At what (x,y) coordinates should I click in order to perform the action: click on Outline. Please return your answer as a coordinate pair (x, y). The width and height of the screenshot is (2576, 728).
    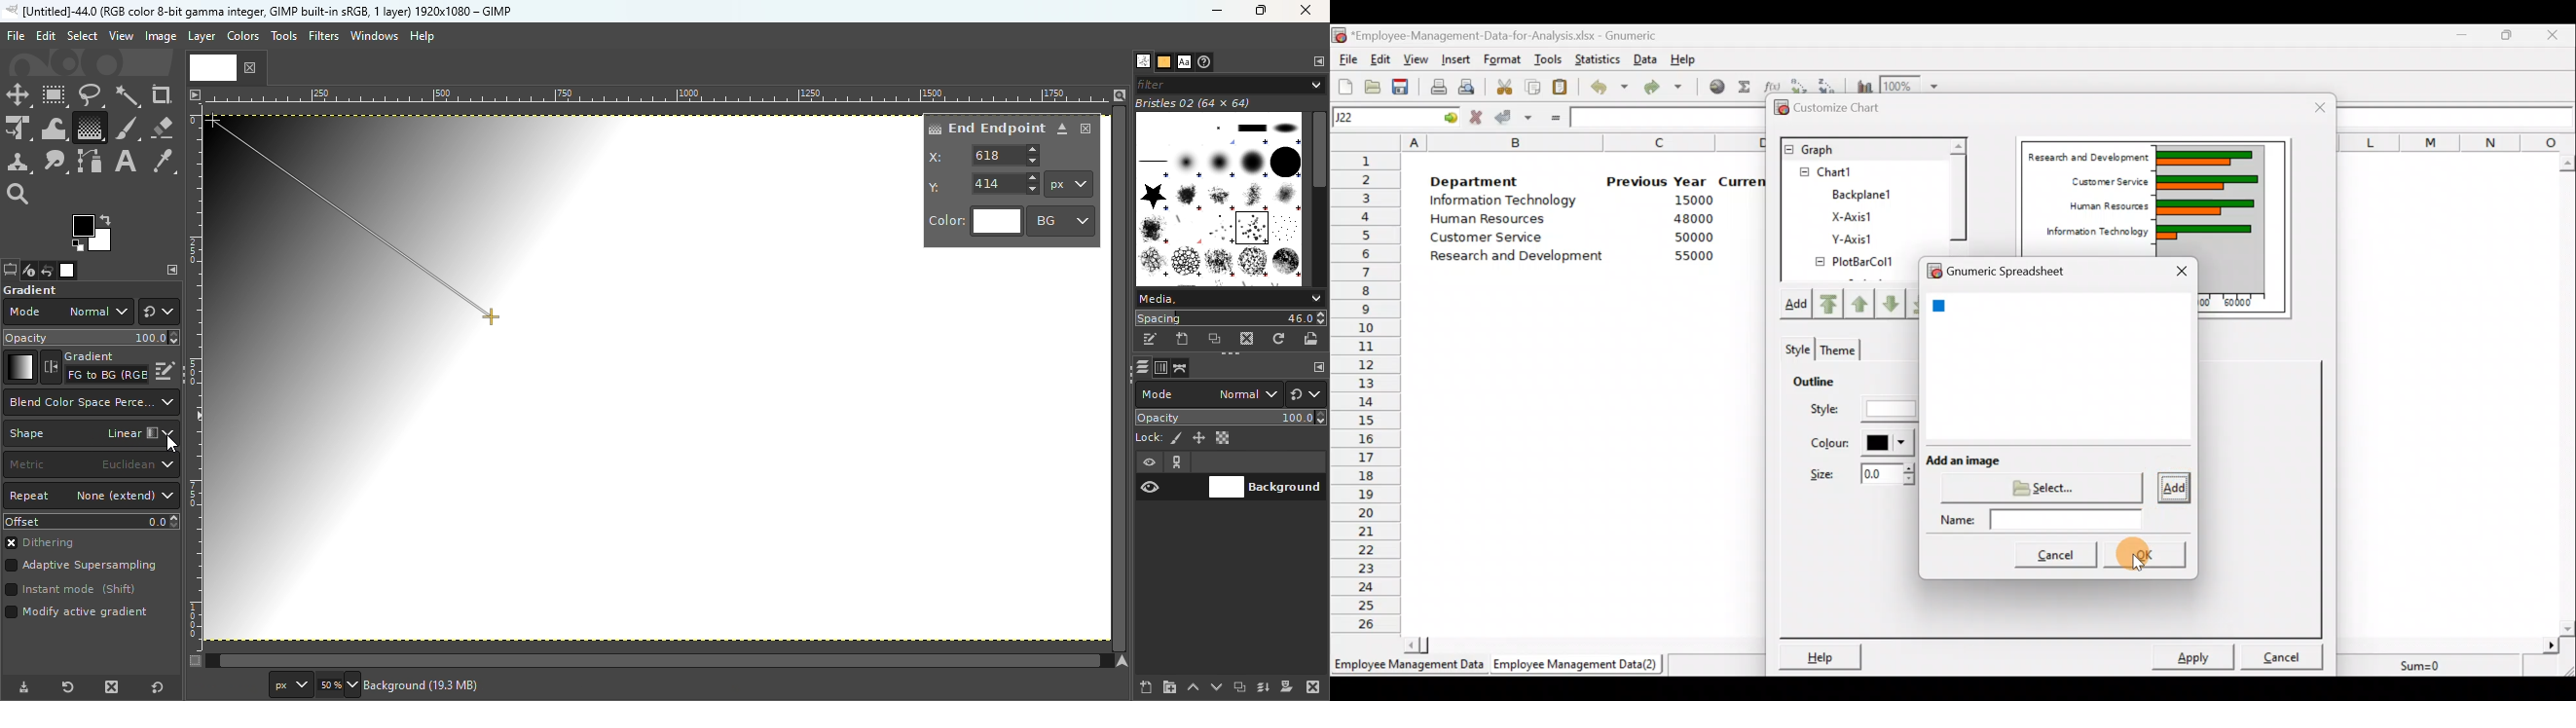
    Looking at the image, I should click on (1832, 384).